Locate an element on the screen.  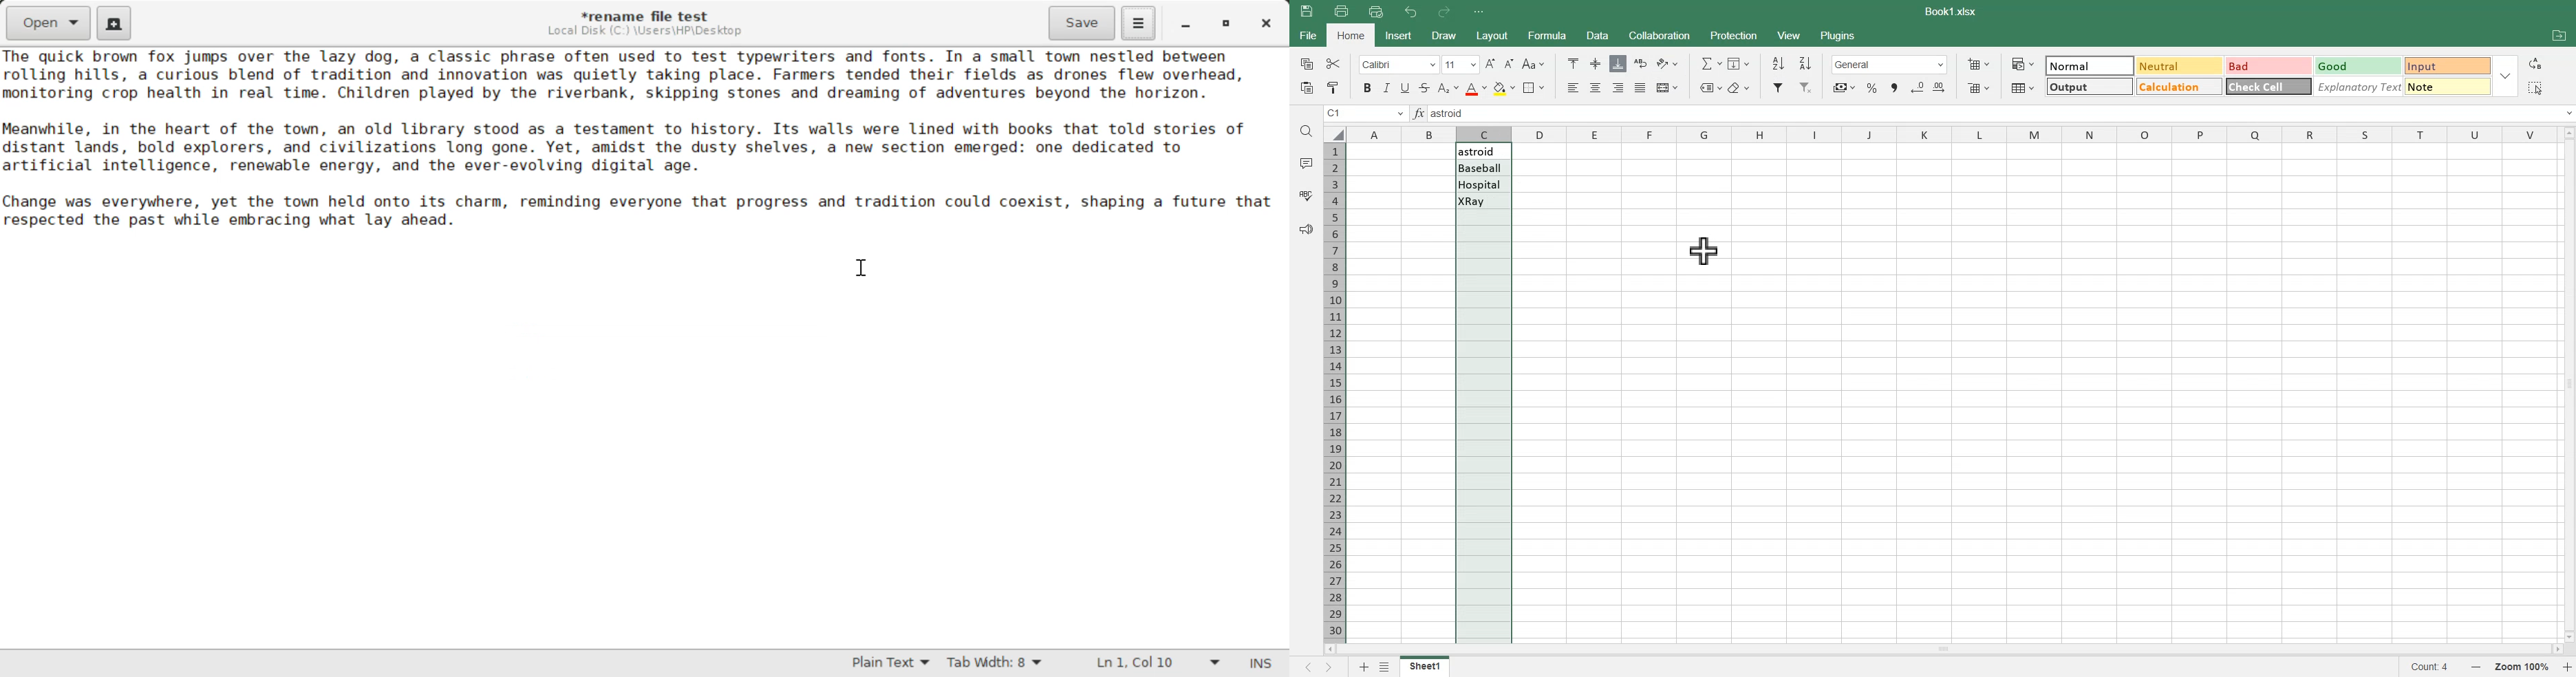
Accounting Style is located at coordinates (1843, 87).